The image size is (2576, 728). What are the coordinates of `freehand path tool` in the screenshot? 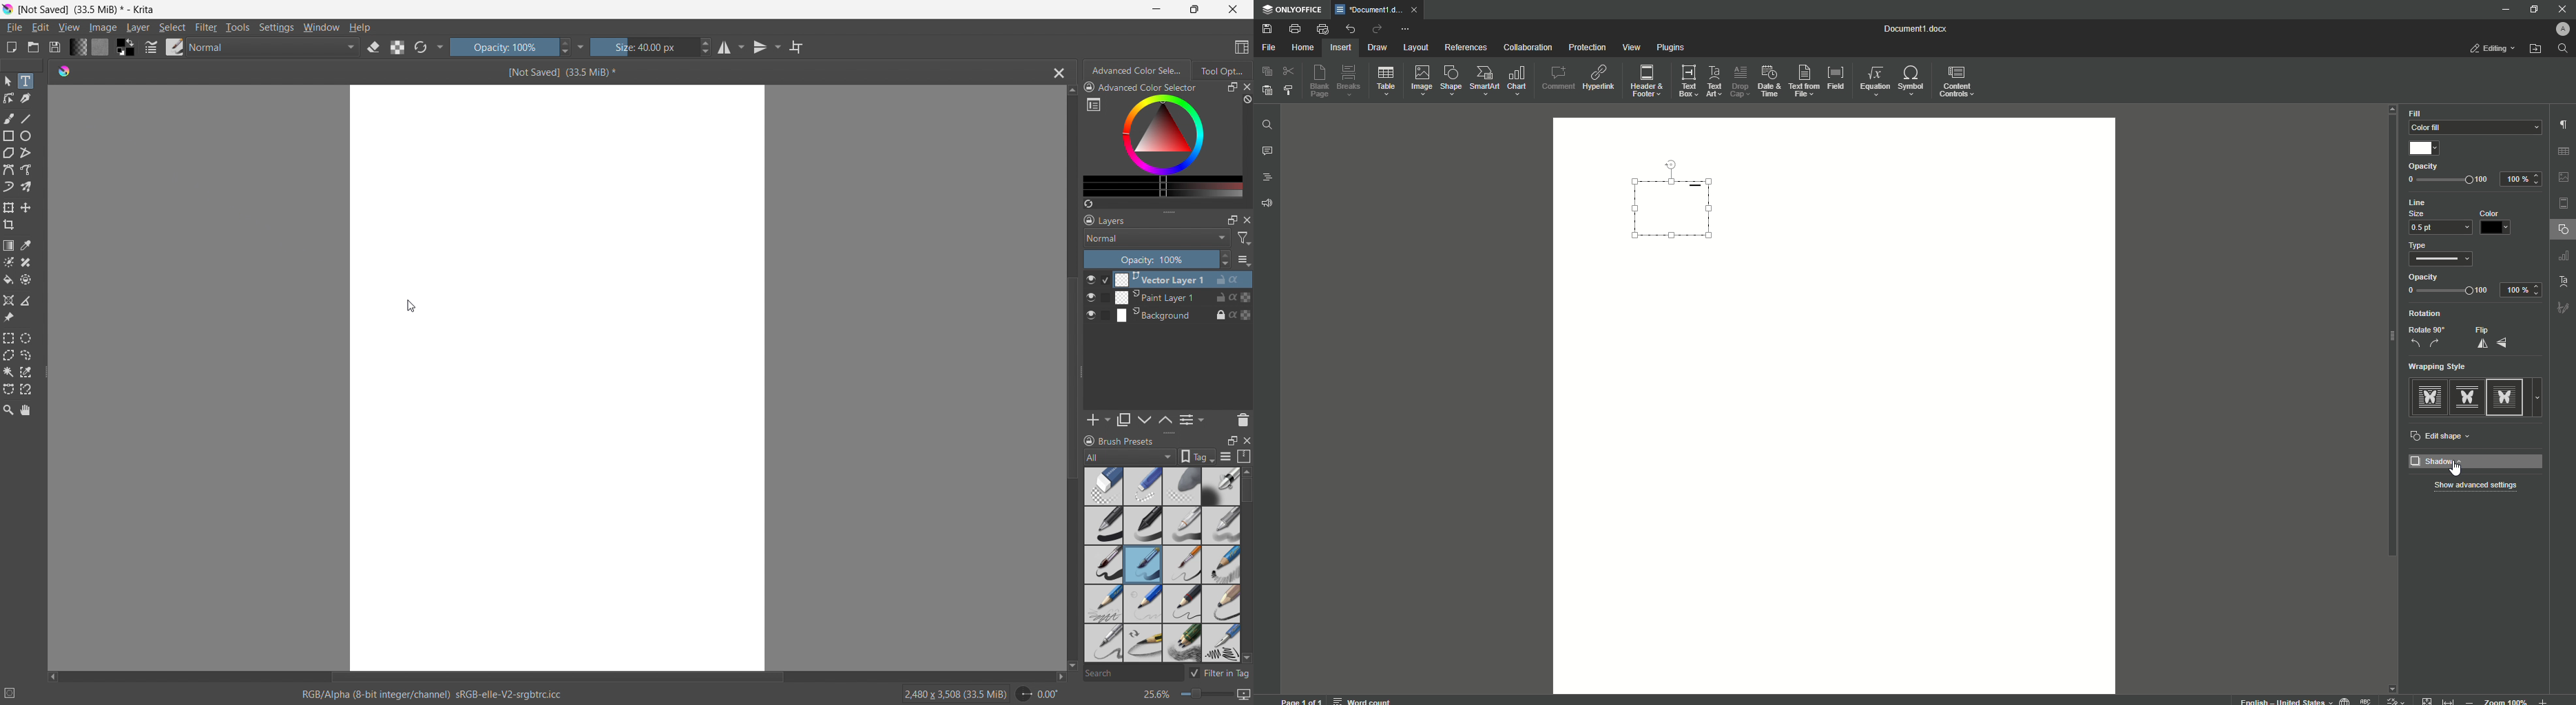 It's located at (26, 170).